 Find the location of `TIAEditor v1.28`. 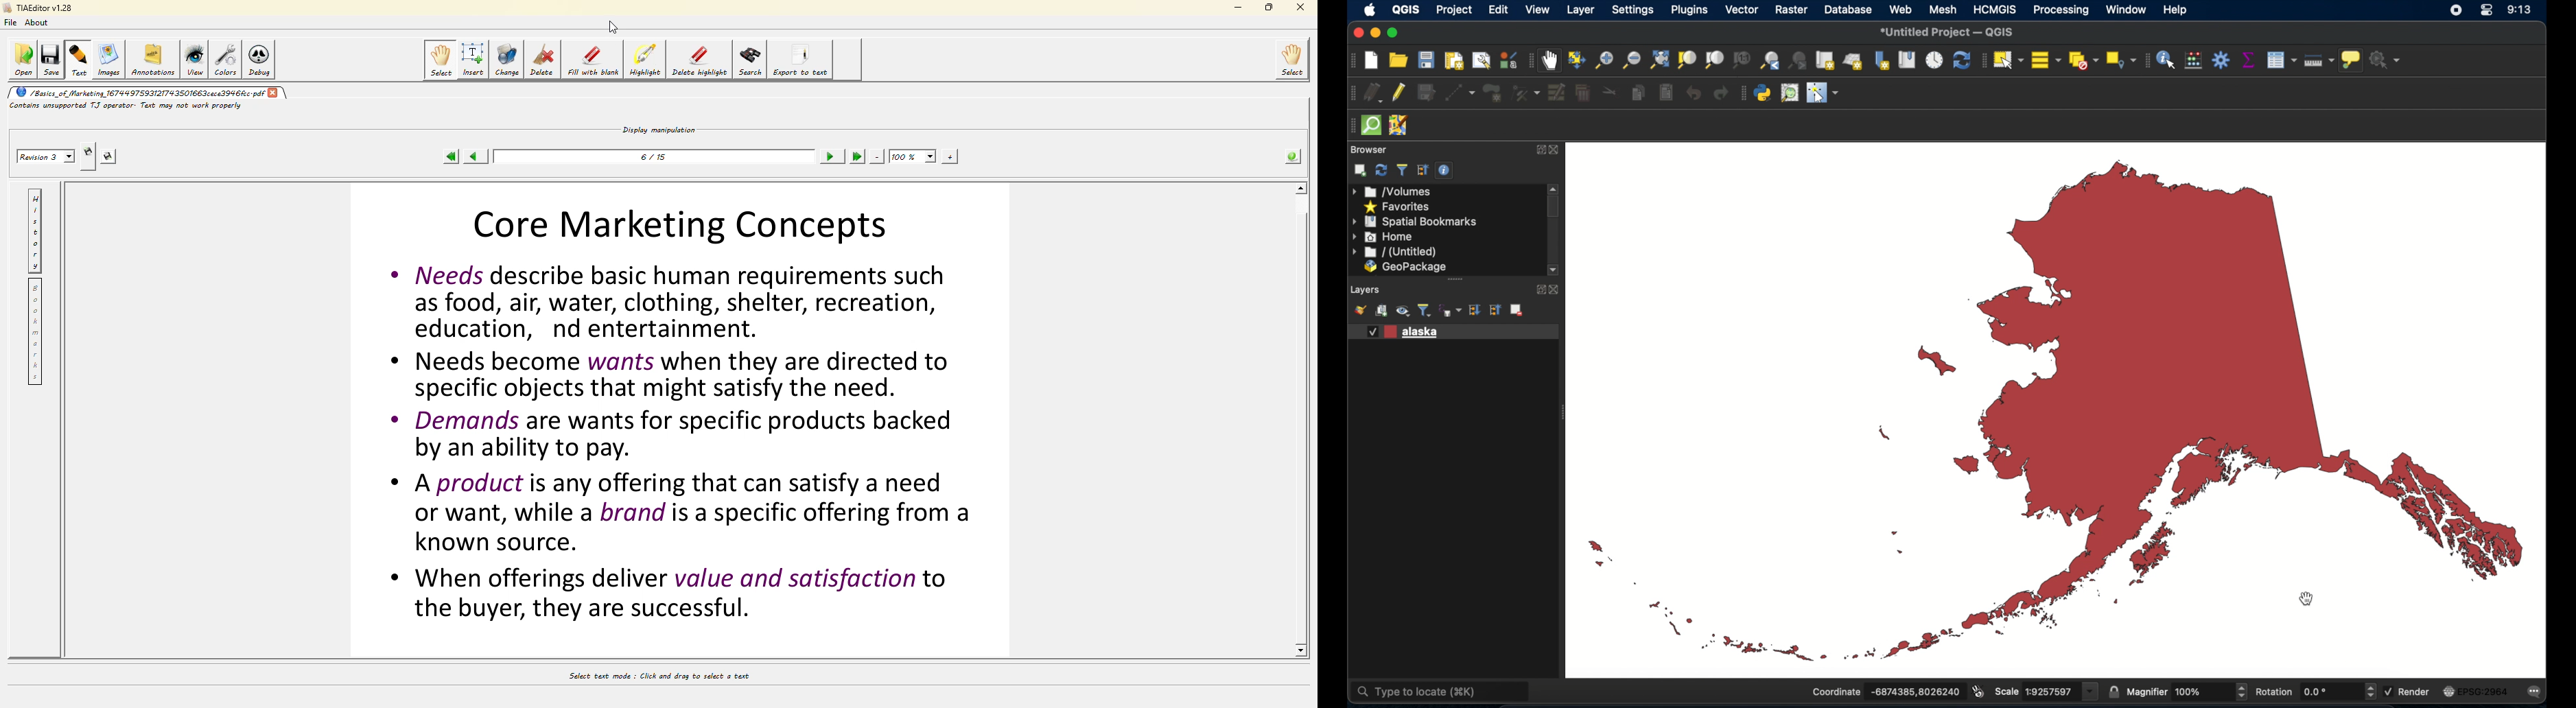

TIAEditor v1.28 is located at coordinates (37, 7).